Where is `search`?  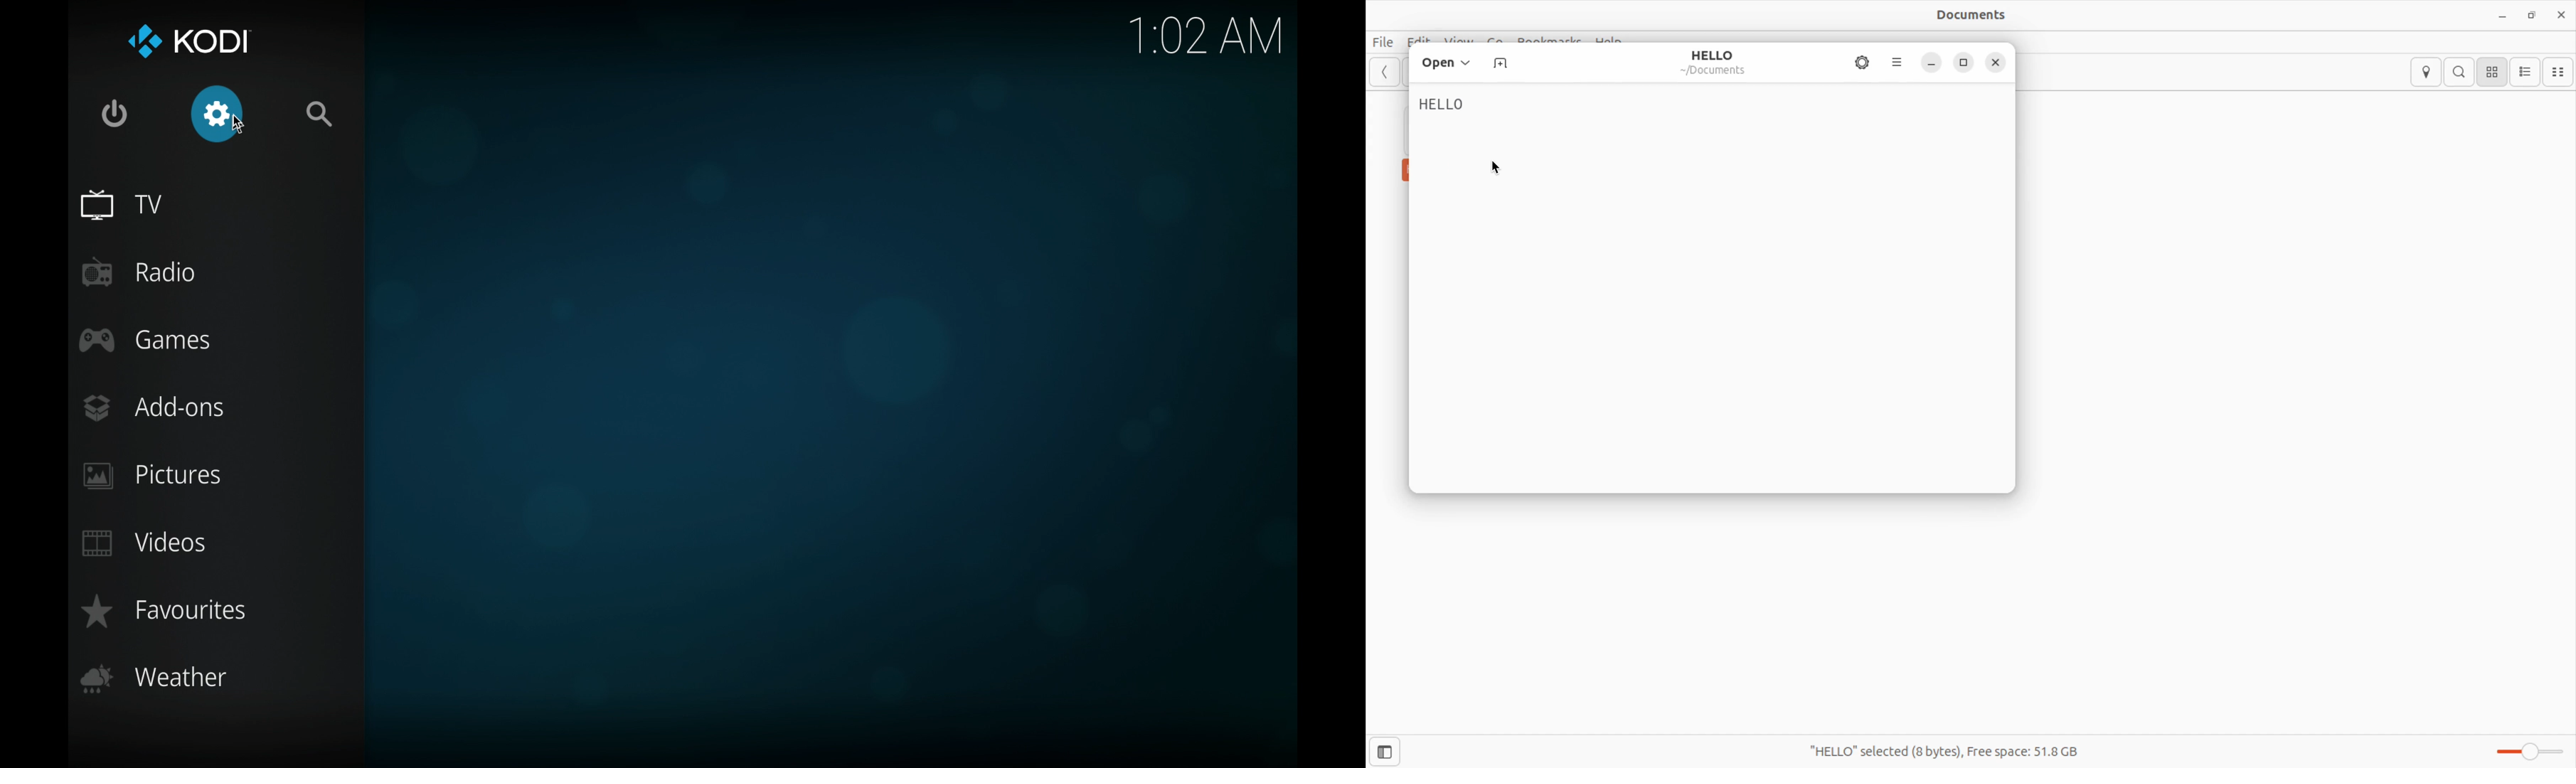 search is located at coordinates (319, 114).